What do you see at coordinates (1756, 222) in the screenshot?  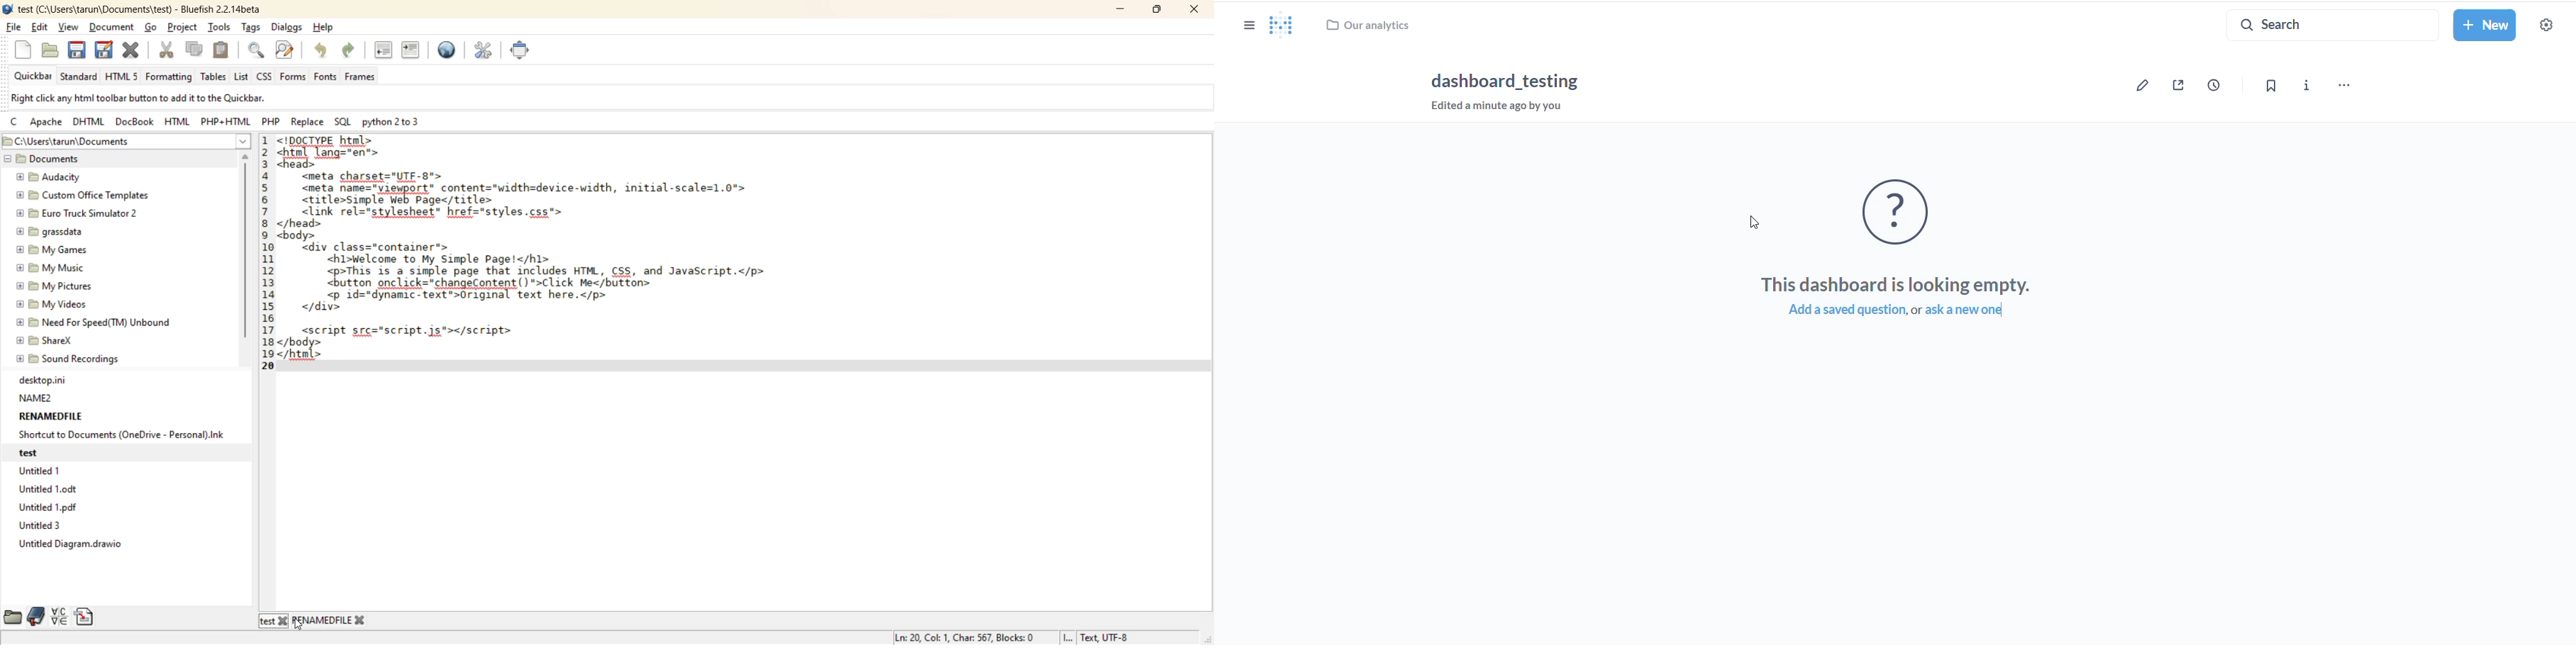 I see `cursor` at bounding box center [1756, 222].